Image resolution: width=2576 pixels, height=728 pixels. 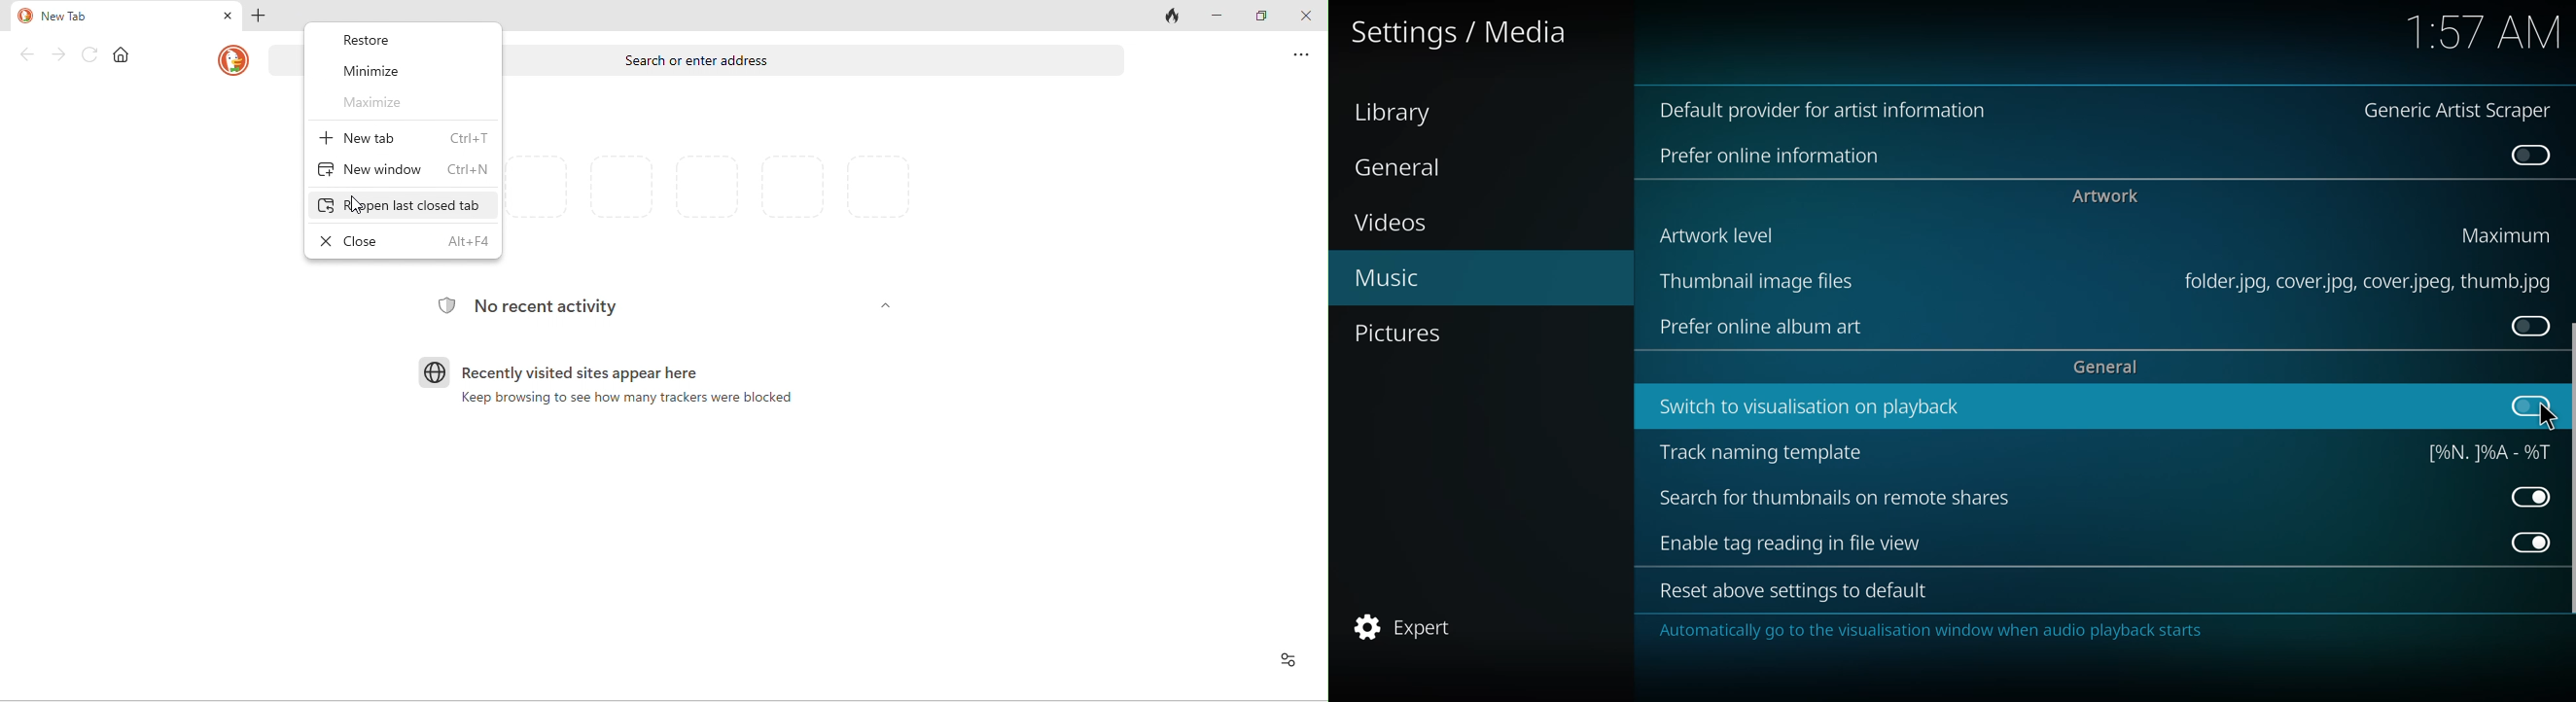 What do you see at coordinates (1771, 156) in the screenshot?
I see `online` at bounding box center [1771, 156].